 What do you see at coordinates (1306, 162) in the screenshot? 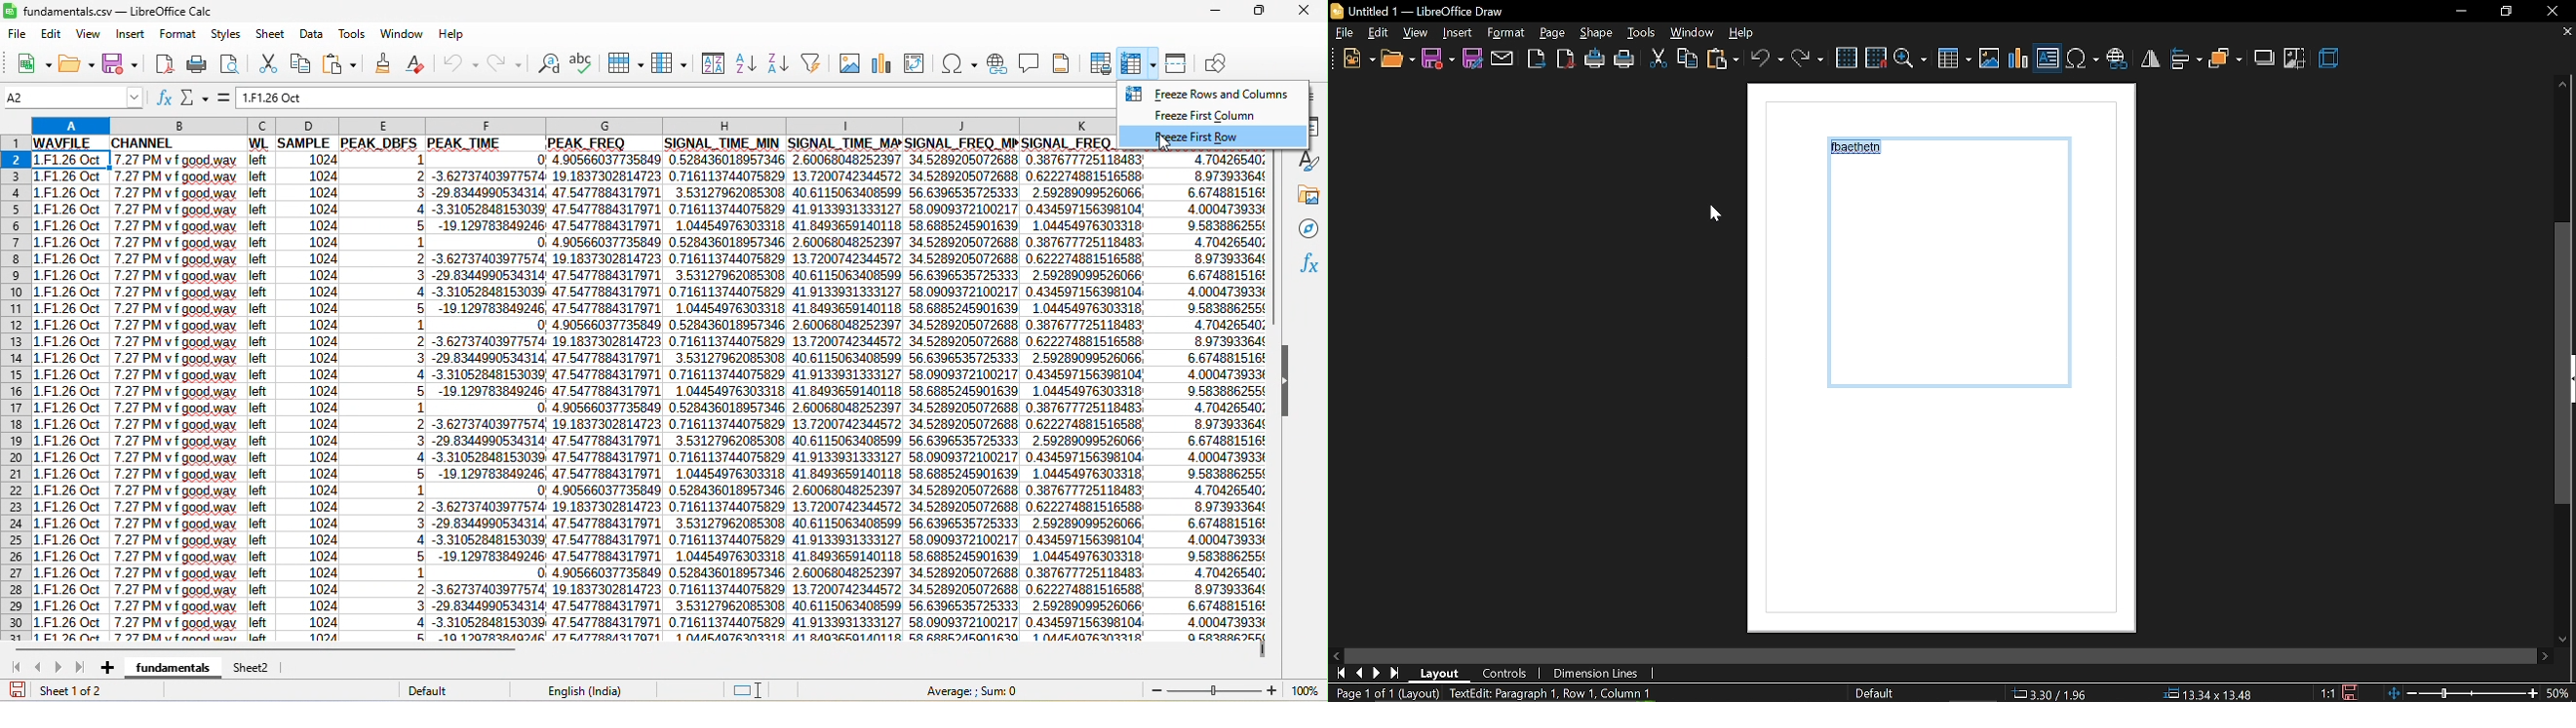
I see `styles` at bounding box center [1306, 162].